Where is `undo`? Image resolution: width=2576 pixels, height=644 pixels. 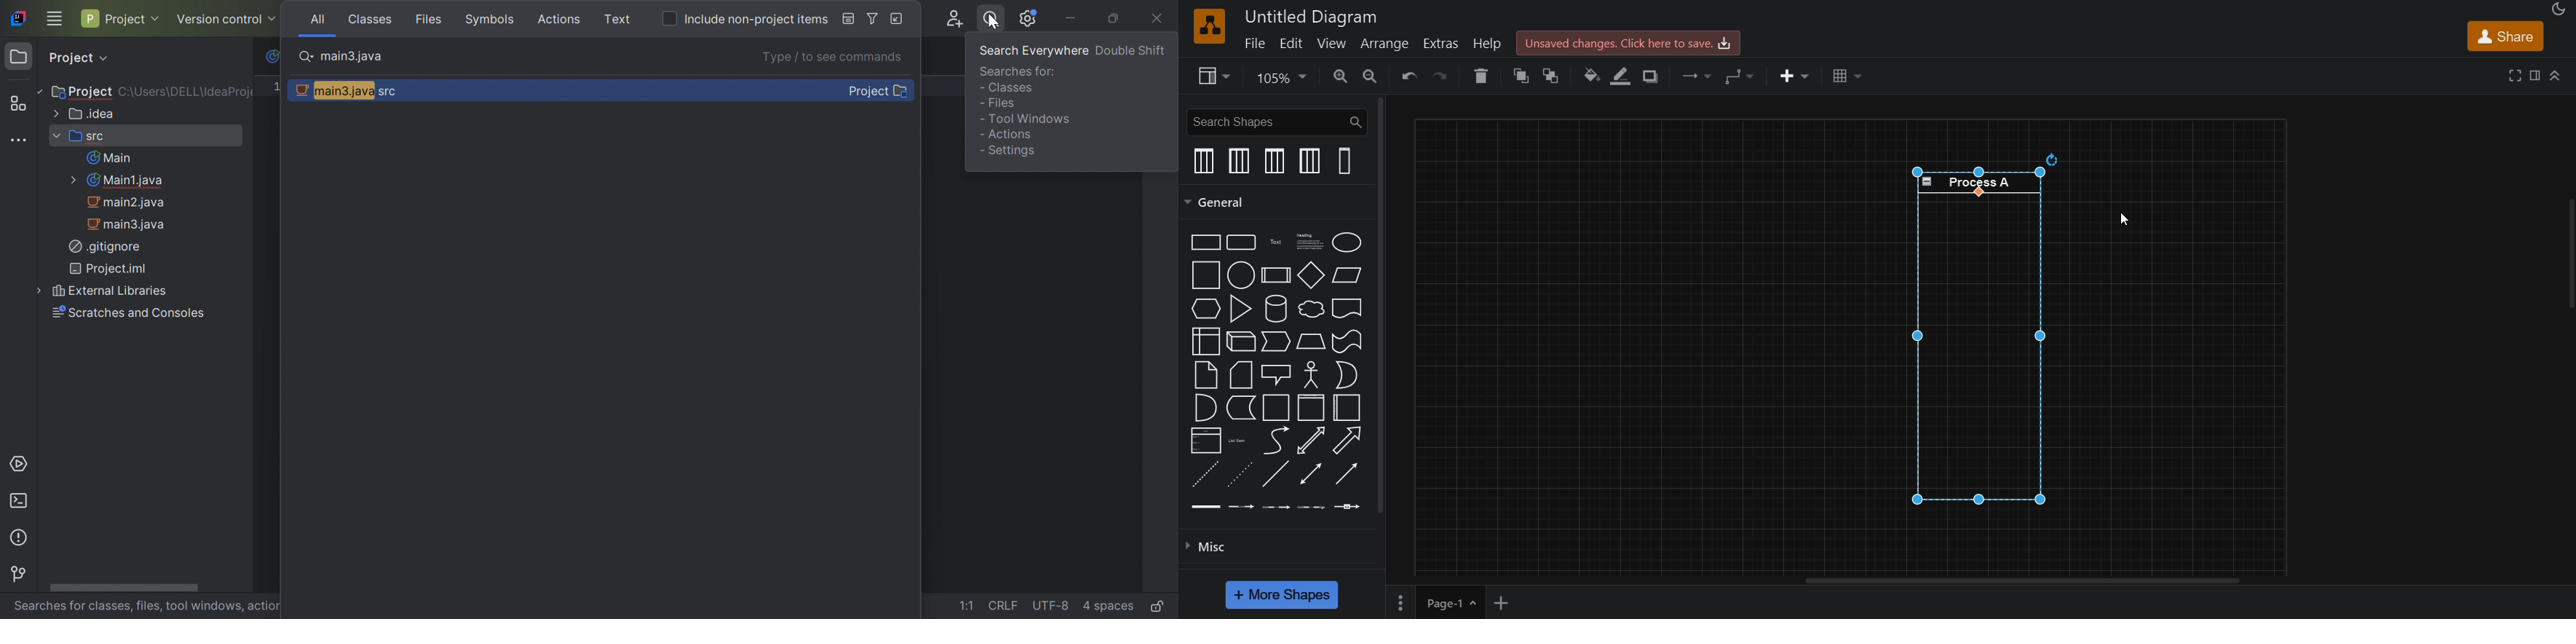
undo is located at coordinates (1406, 77).